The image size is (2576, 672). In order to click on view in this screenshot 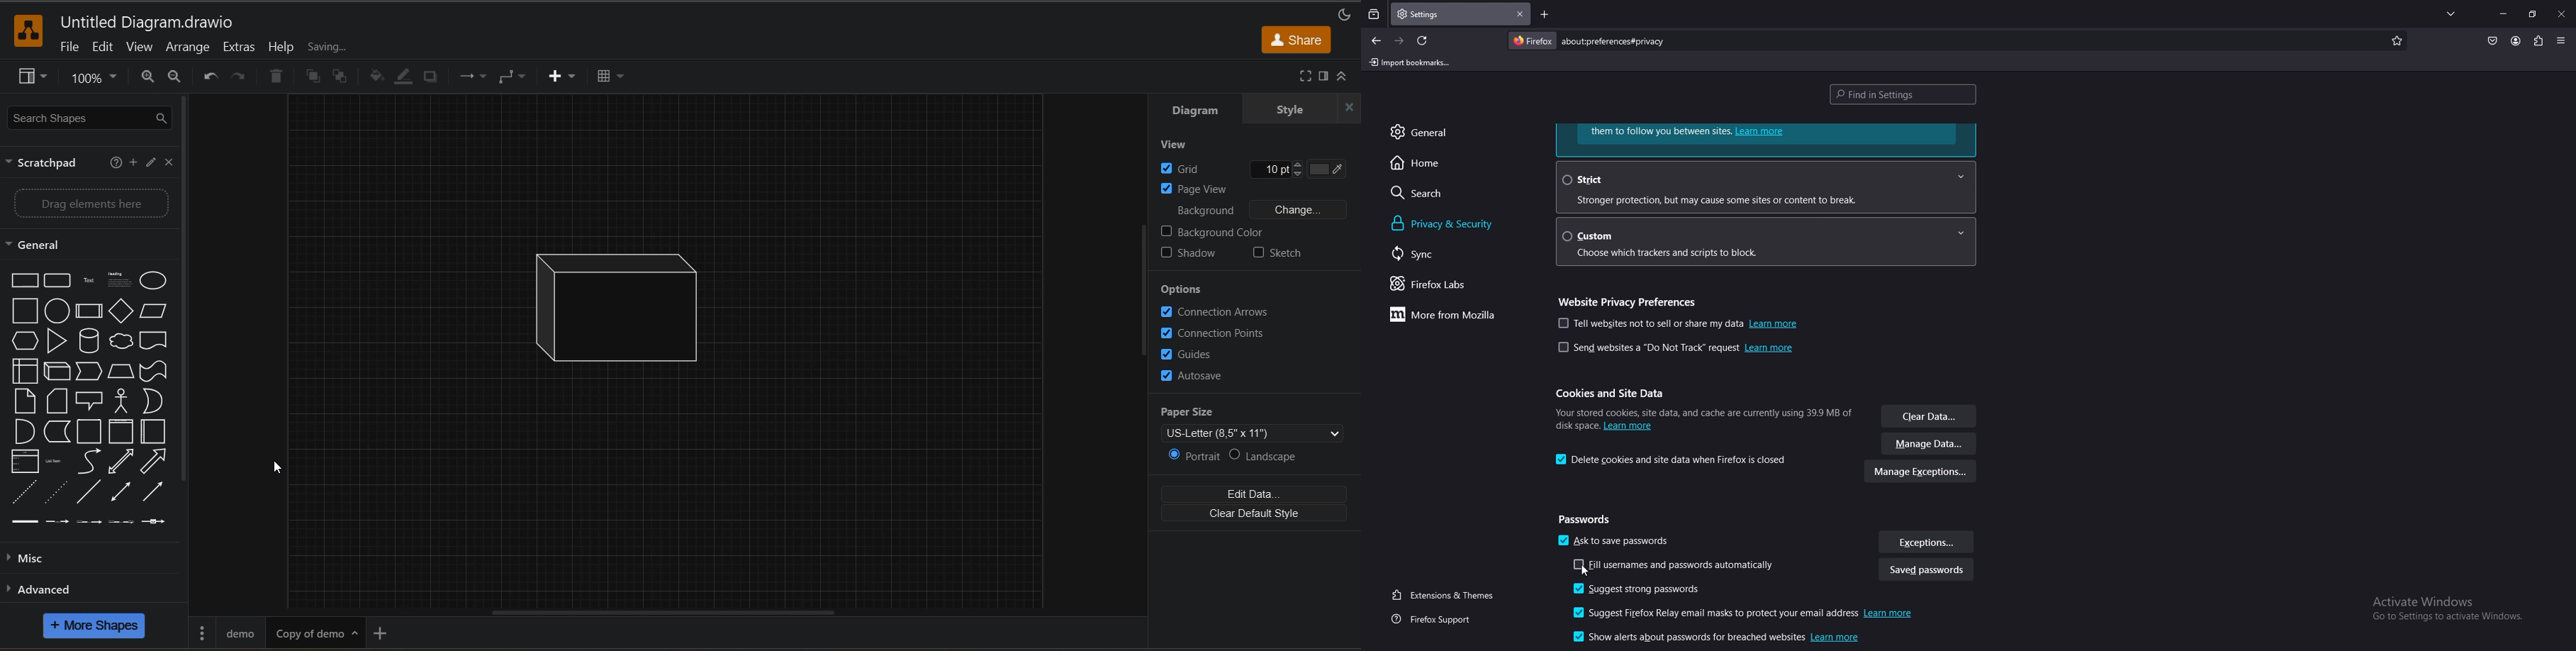, I will do `click(1178, 145)`.